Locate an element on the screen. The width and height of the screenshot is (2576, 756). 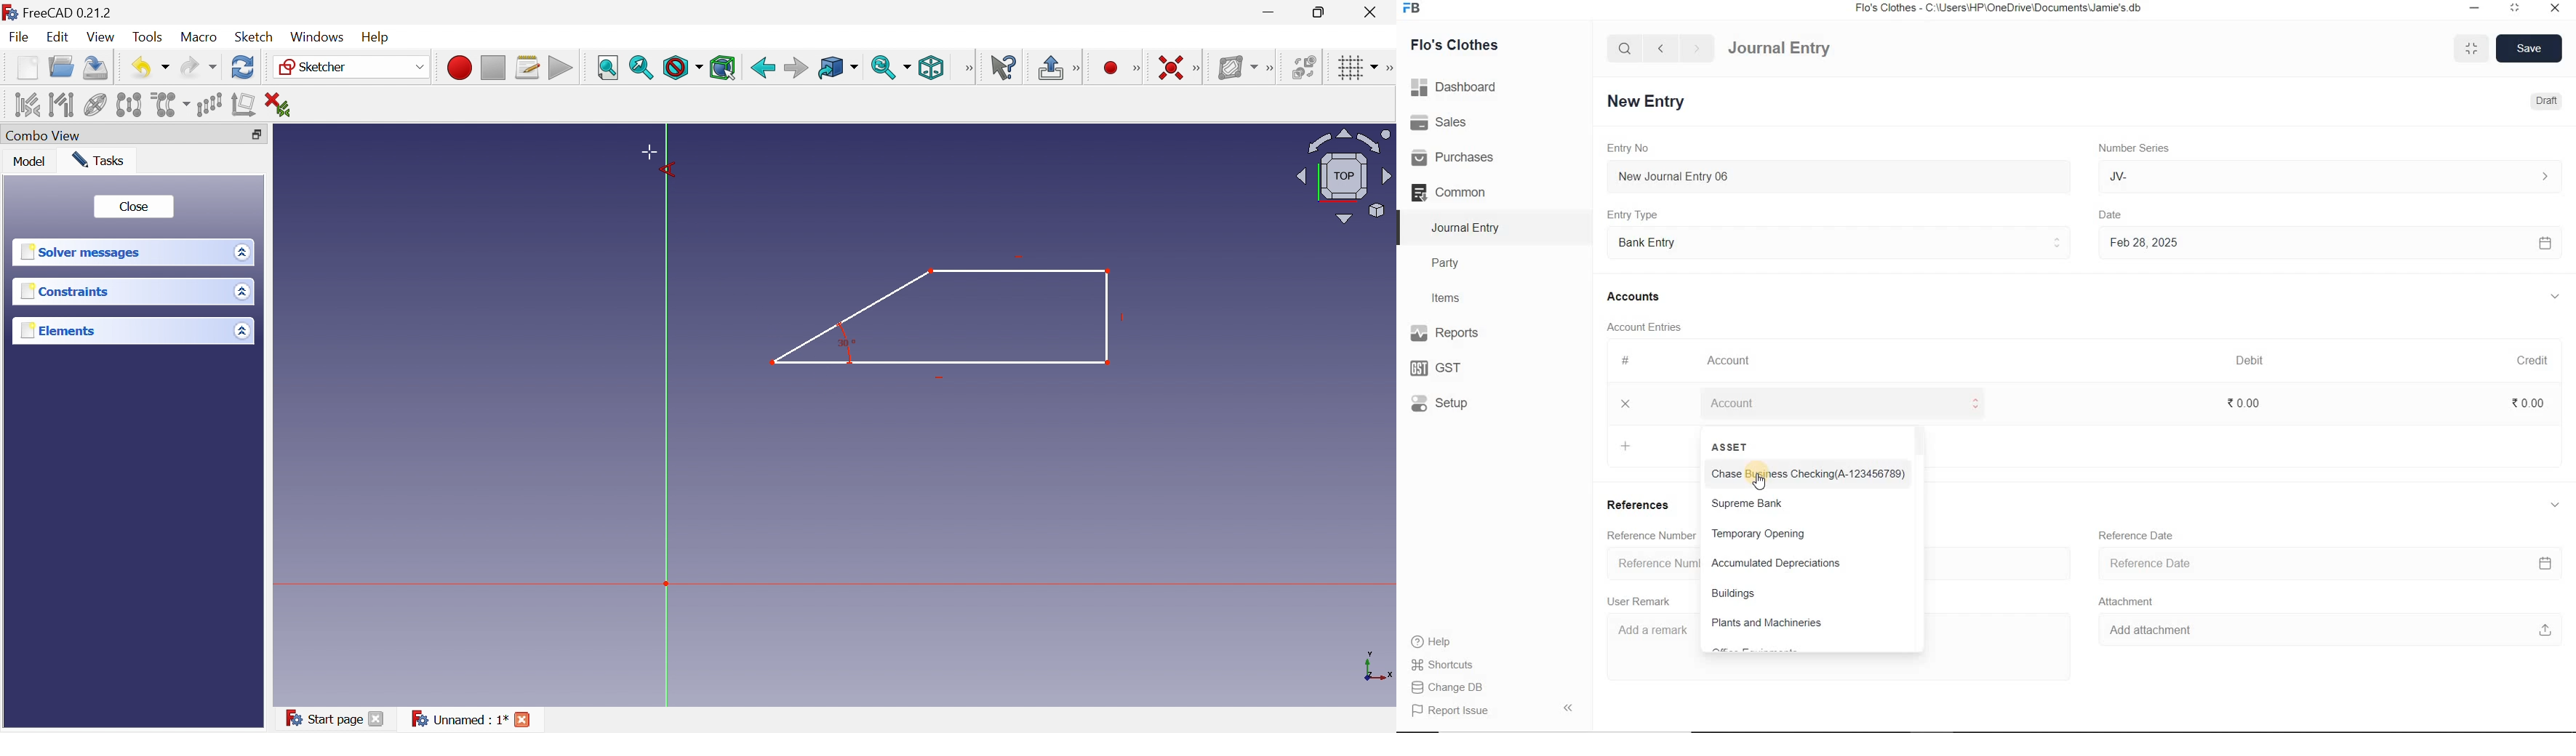
New Journal Entry 06 is located at coordinates (1839, 175).